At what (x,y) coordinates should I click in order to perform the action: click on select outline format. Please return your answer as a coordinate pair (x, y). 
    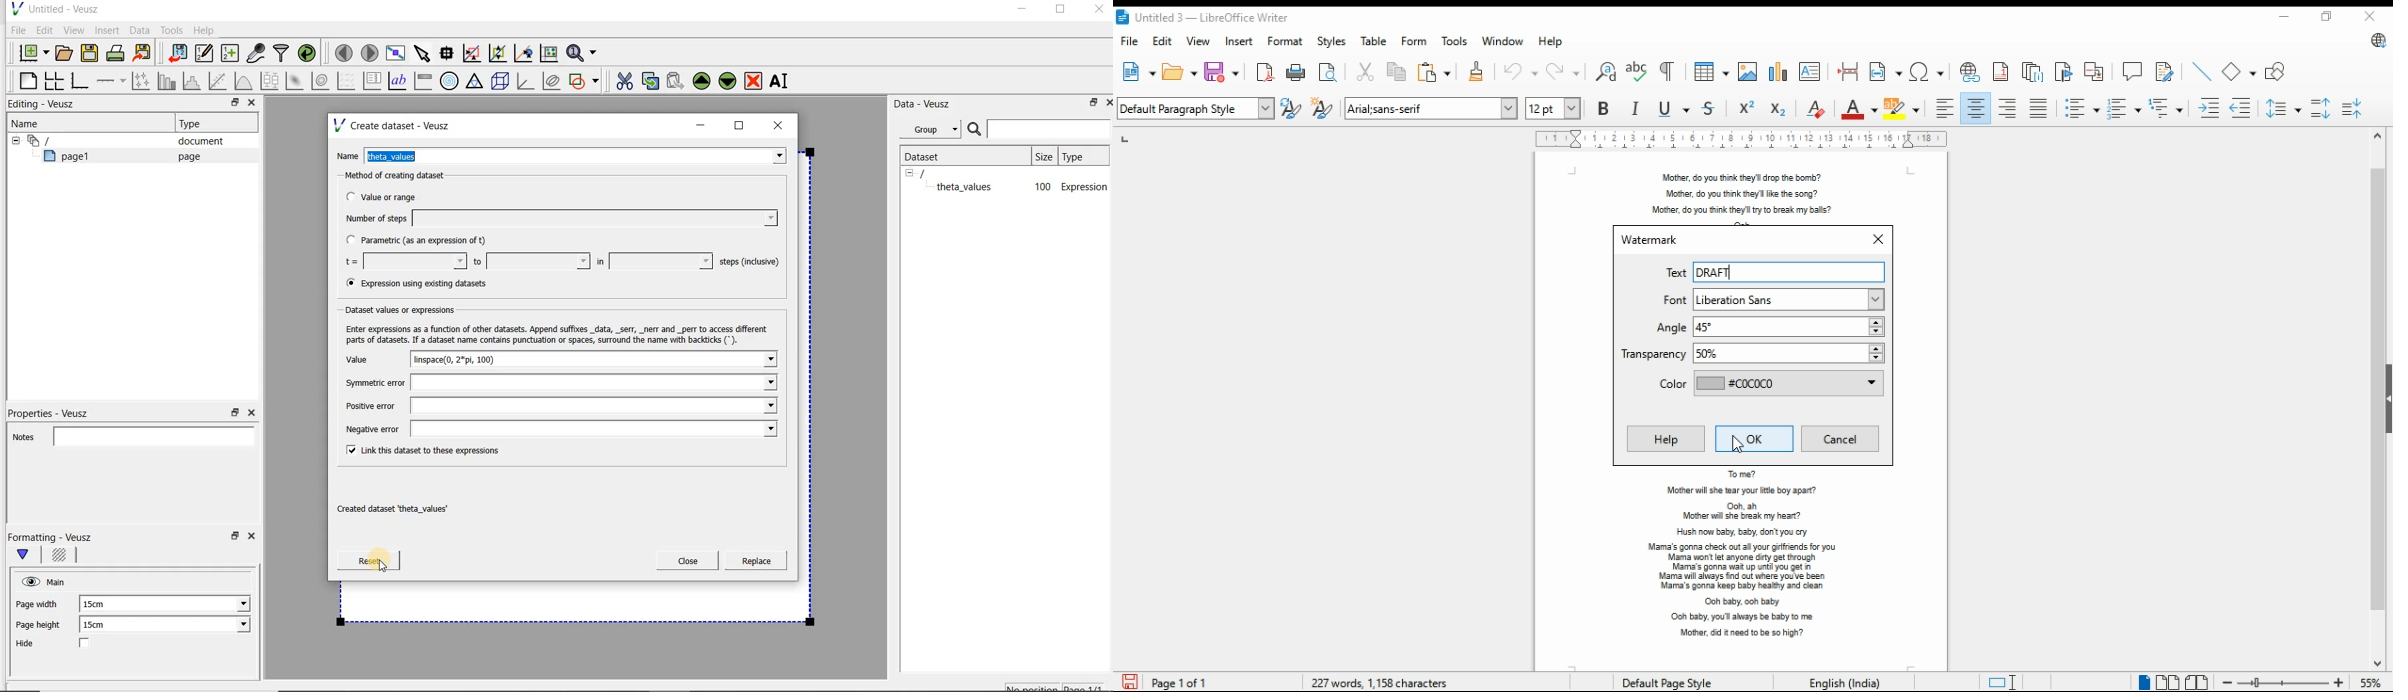
    Looking at the image, I should click on (2165, 107).